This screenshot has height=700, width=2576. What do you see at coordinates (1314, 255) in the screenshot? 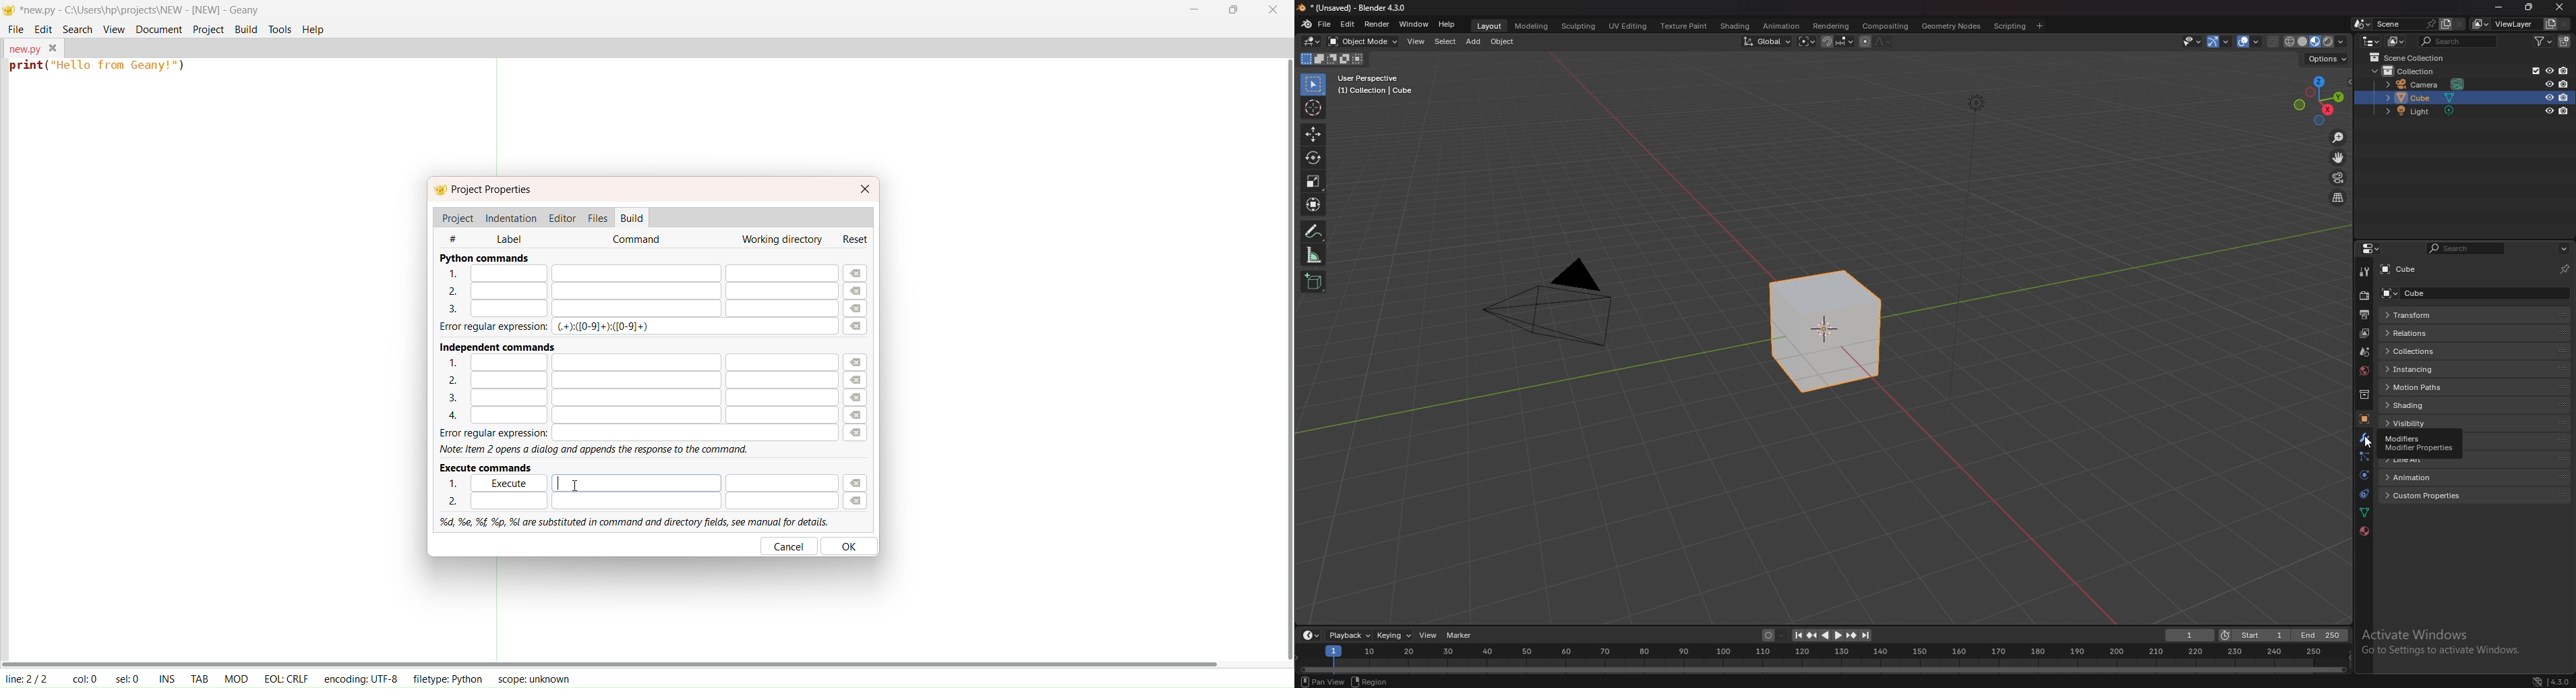
I see `measure` at bounding box center [1314, 255].